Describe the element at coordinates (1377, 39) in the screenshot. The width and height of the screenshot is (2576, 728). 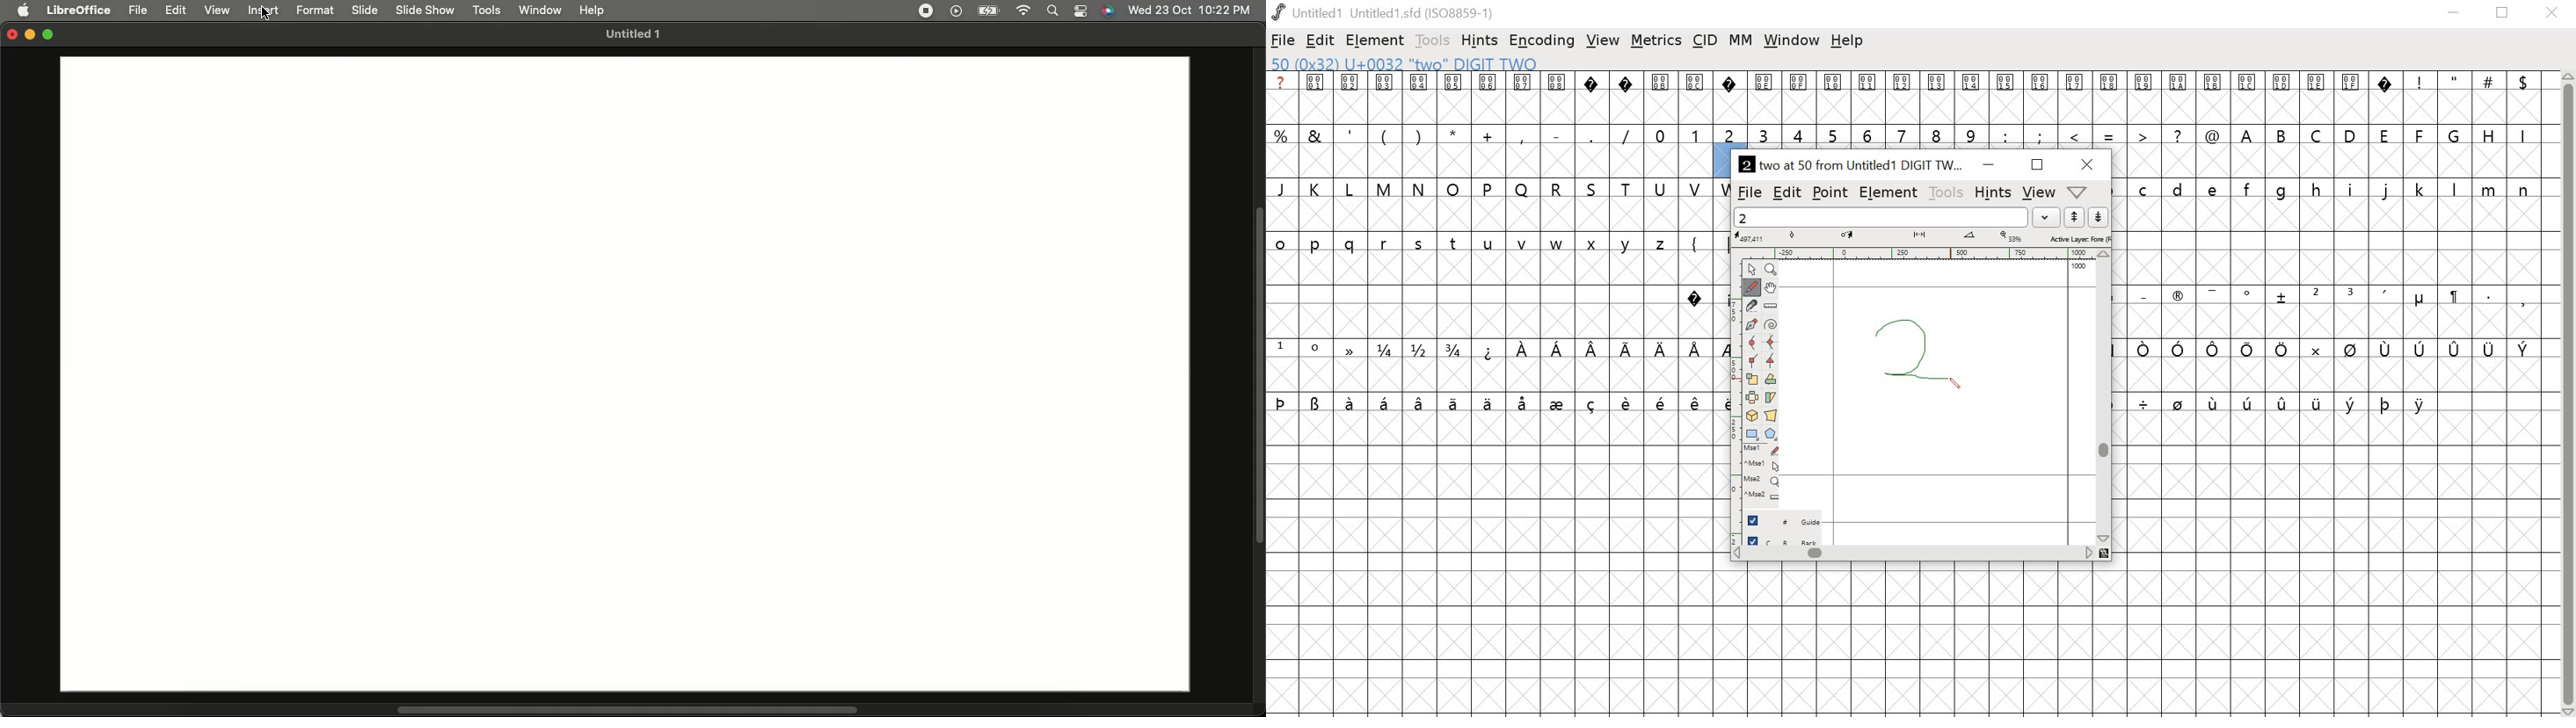
I see `element` at that location.